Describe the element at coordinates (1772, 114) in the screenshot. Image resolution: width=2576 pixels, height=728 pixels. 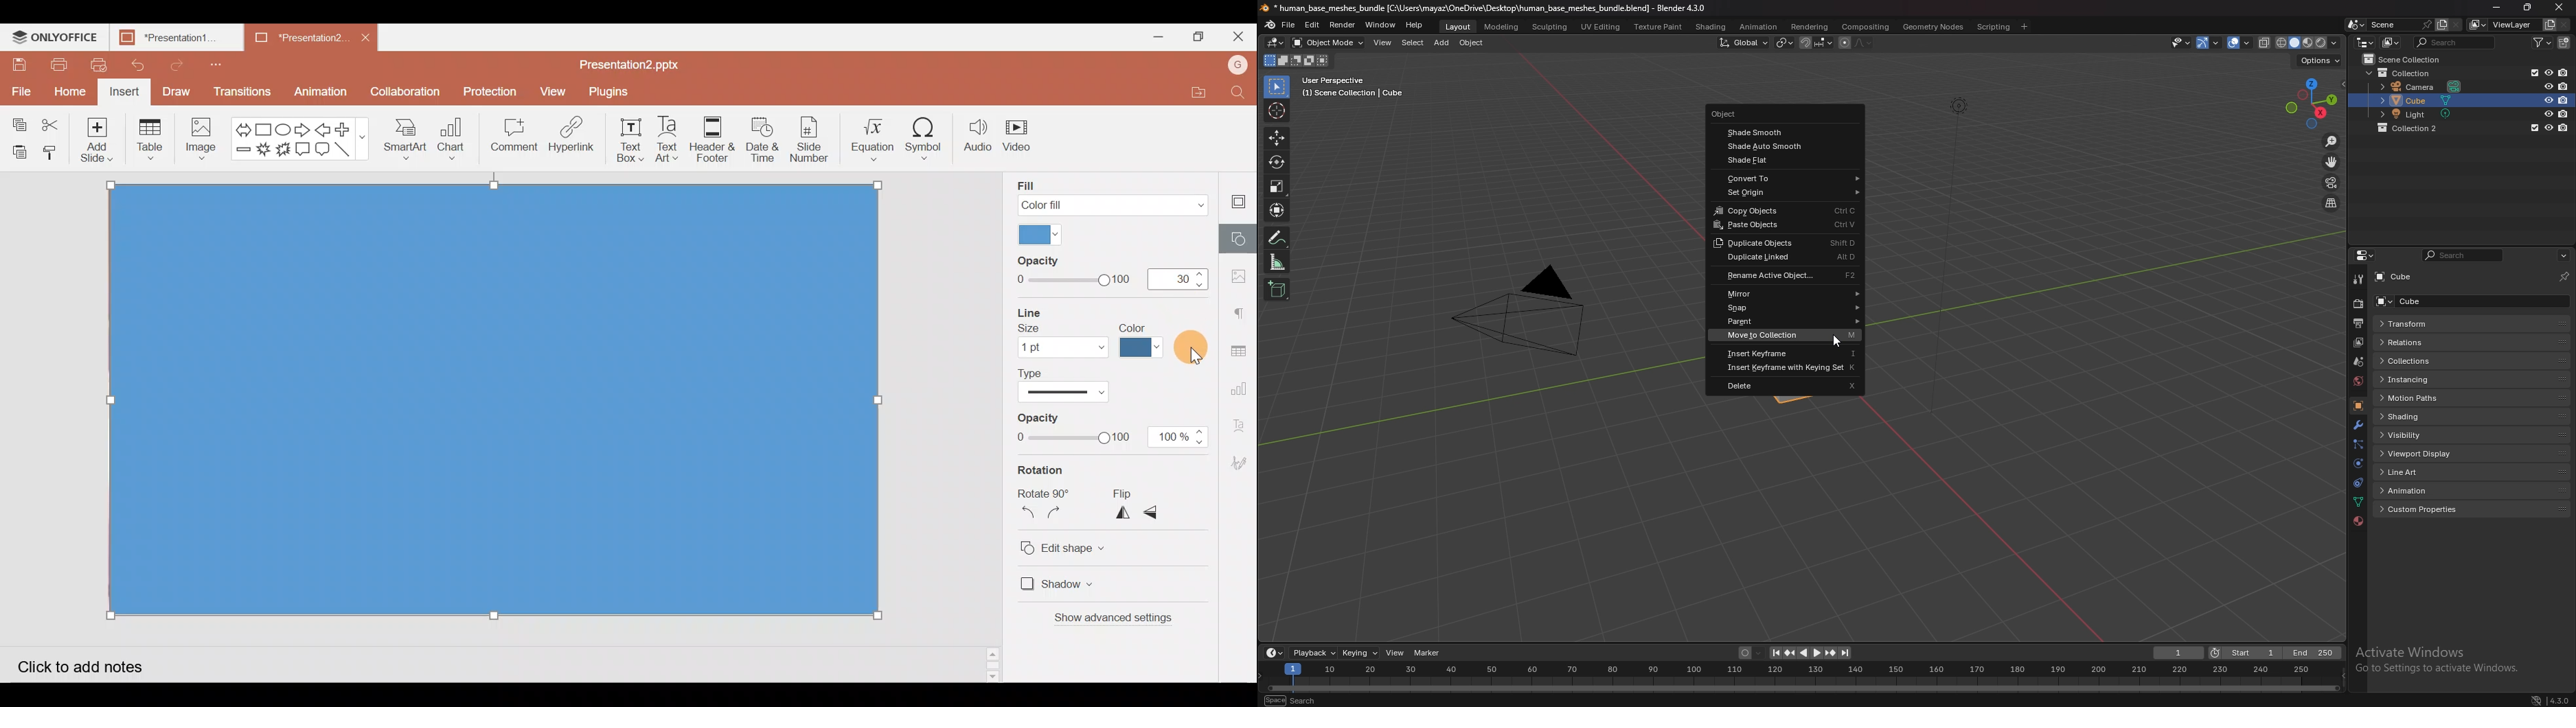
I see `object` at that location.